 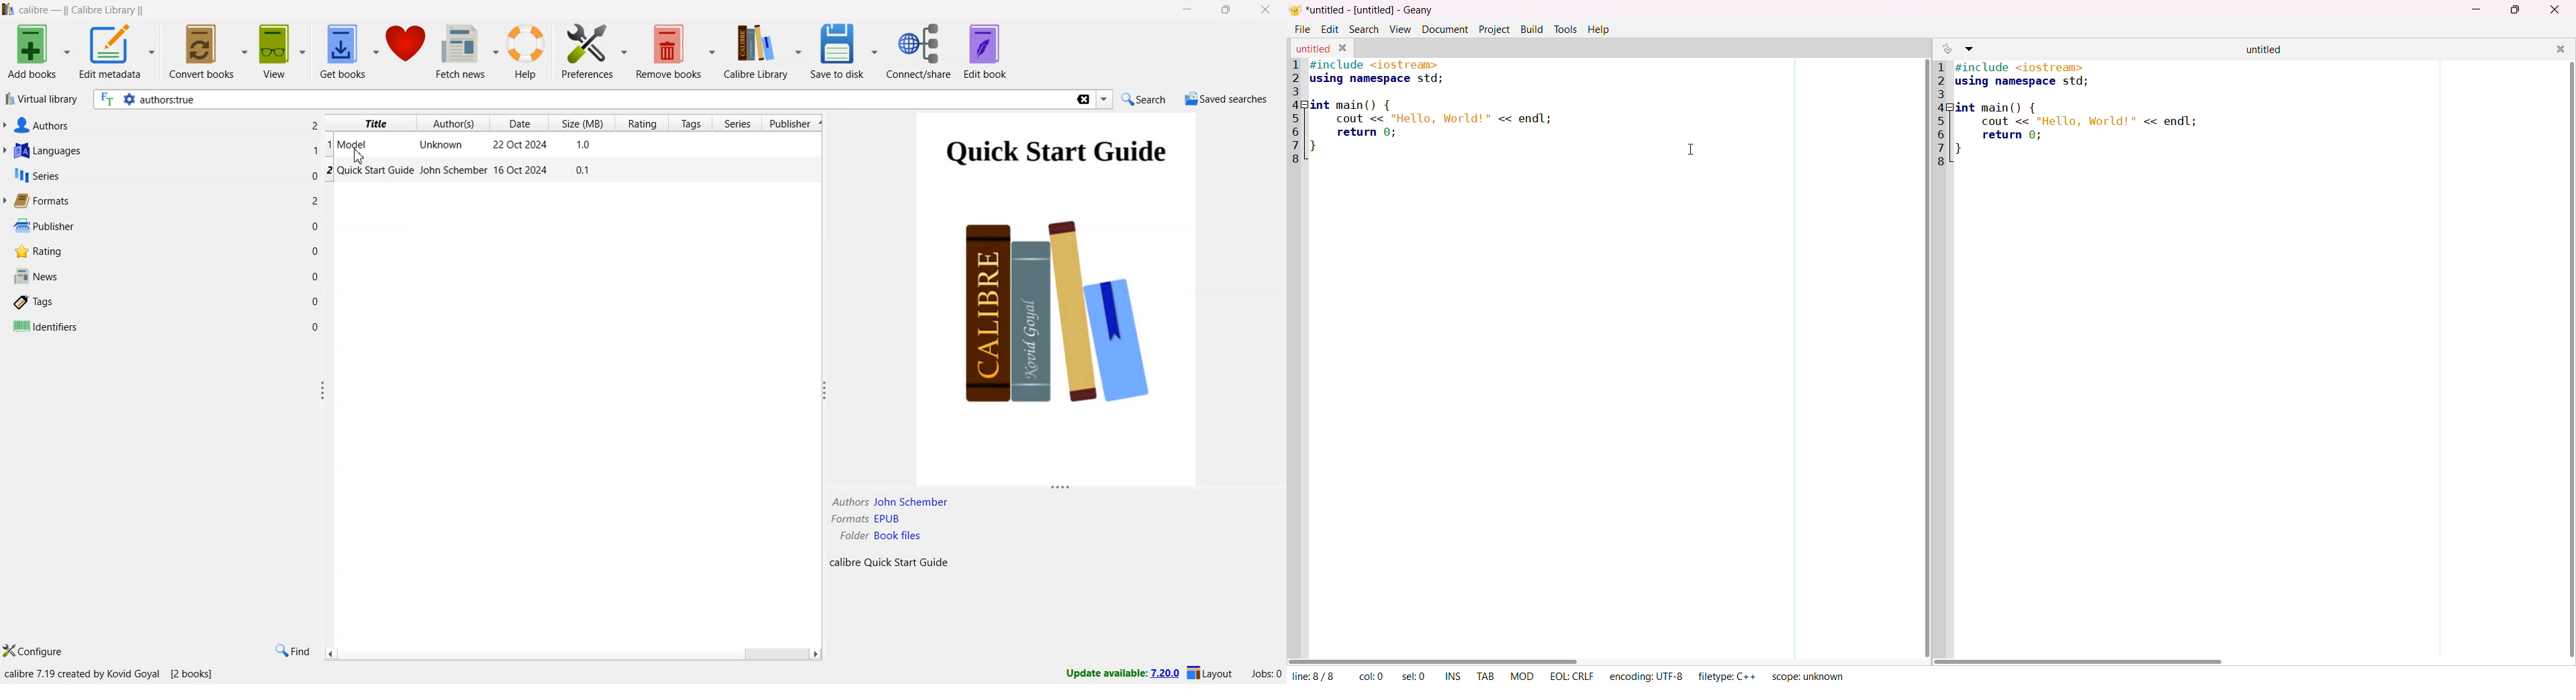 What do you see at coordinates (42, 226) in the screenshot?
I see `publisher` at bounding box center [42, 226].